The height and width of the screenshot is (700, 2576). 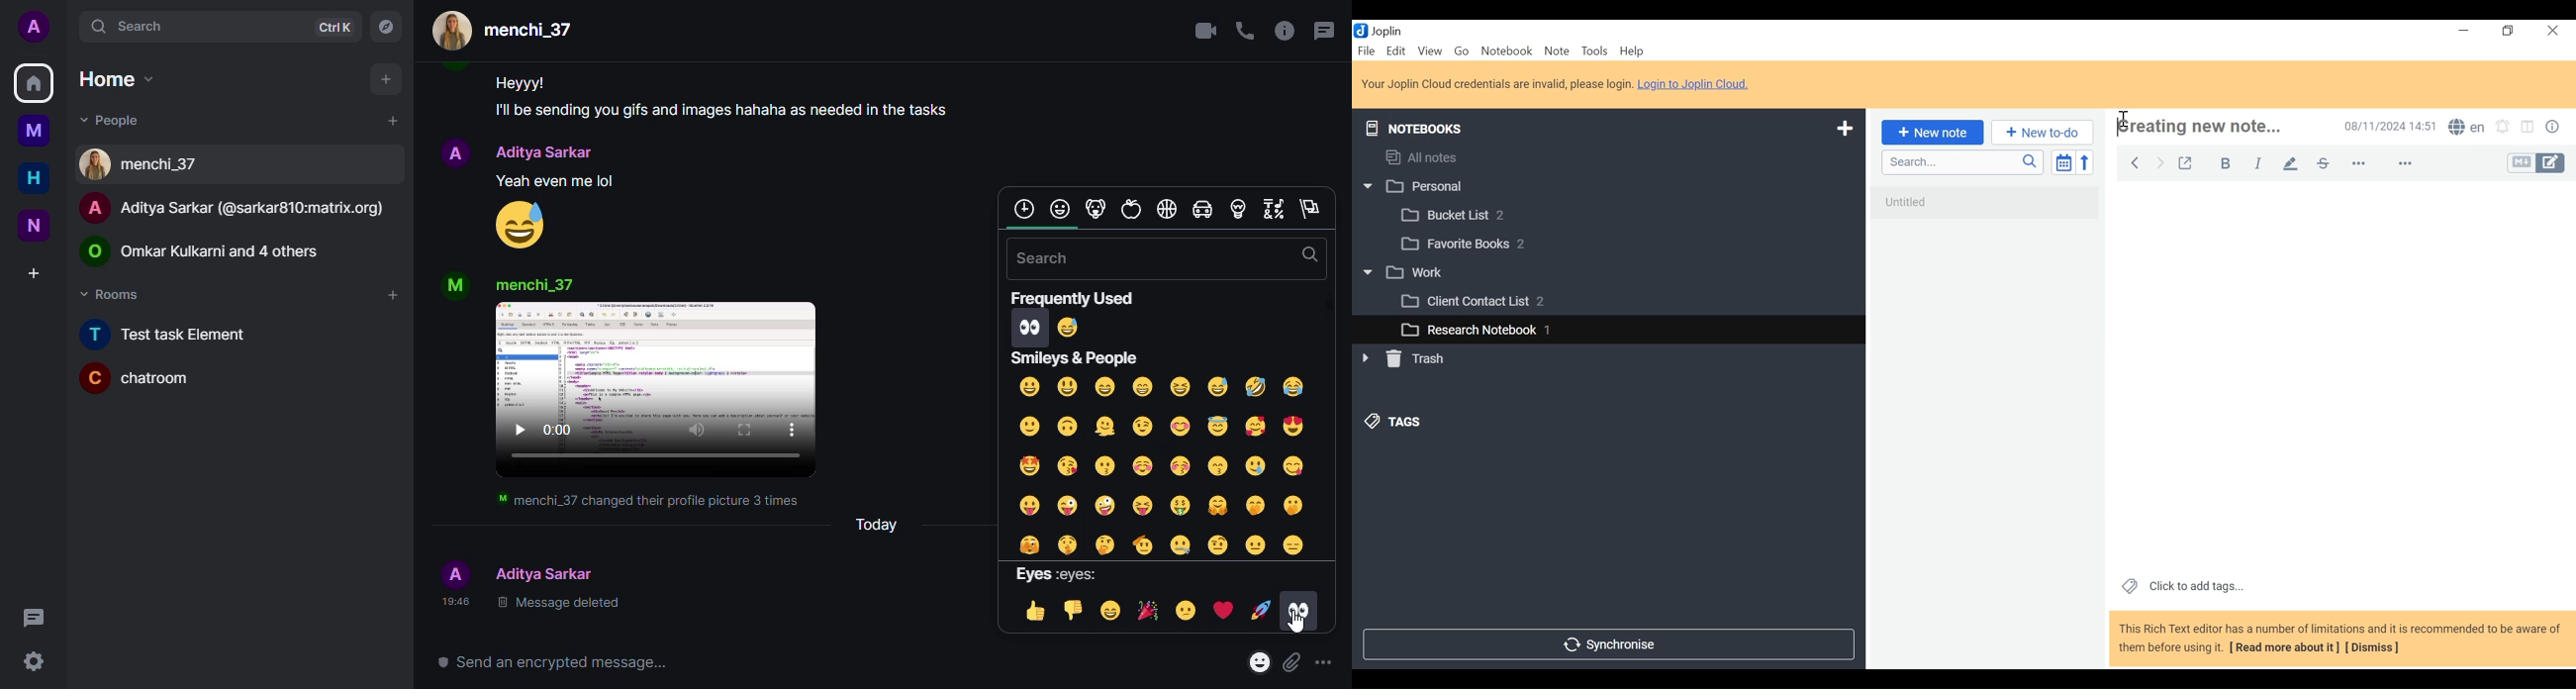 I want to click on Note Name, so click(x=2215, y=128).